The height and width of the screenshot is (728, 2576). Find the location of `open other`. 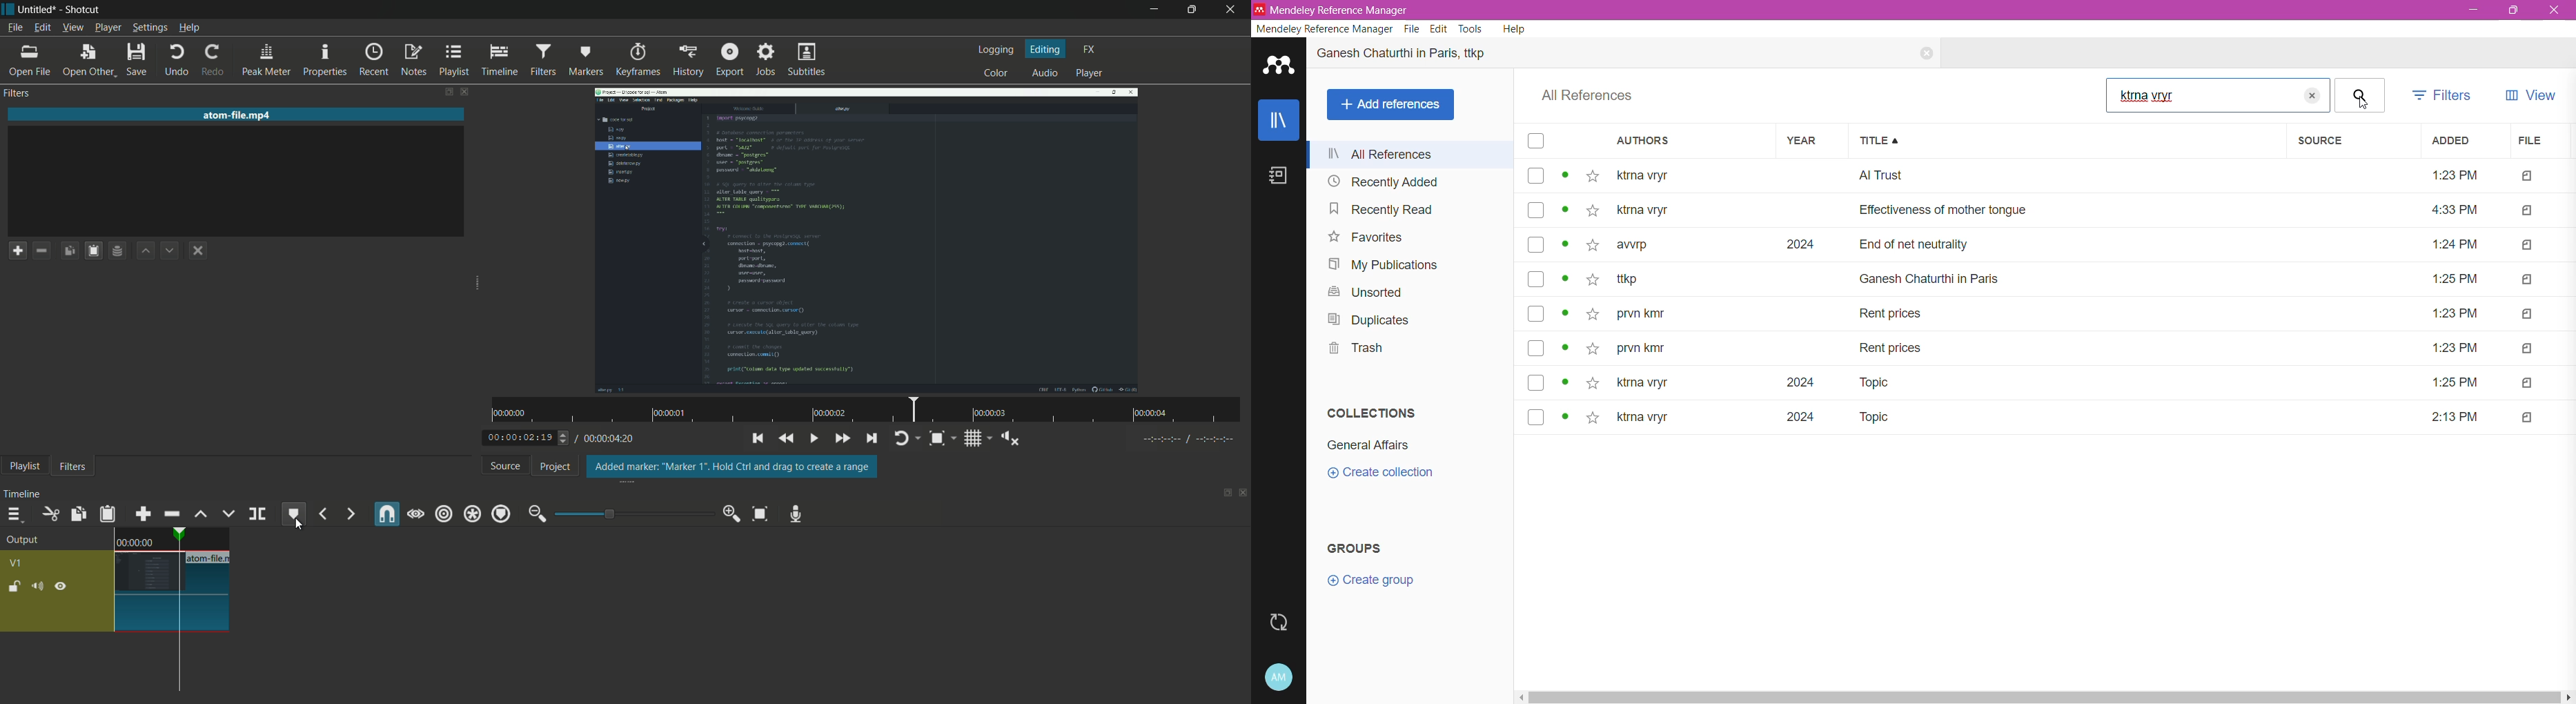

open other is located at coordinates (85, 61).